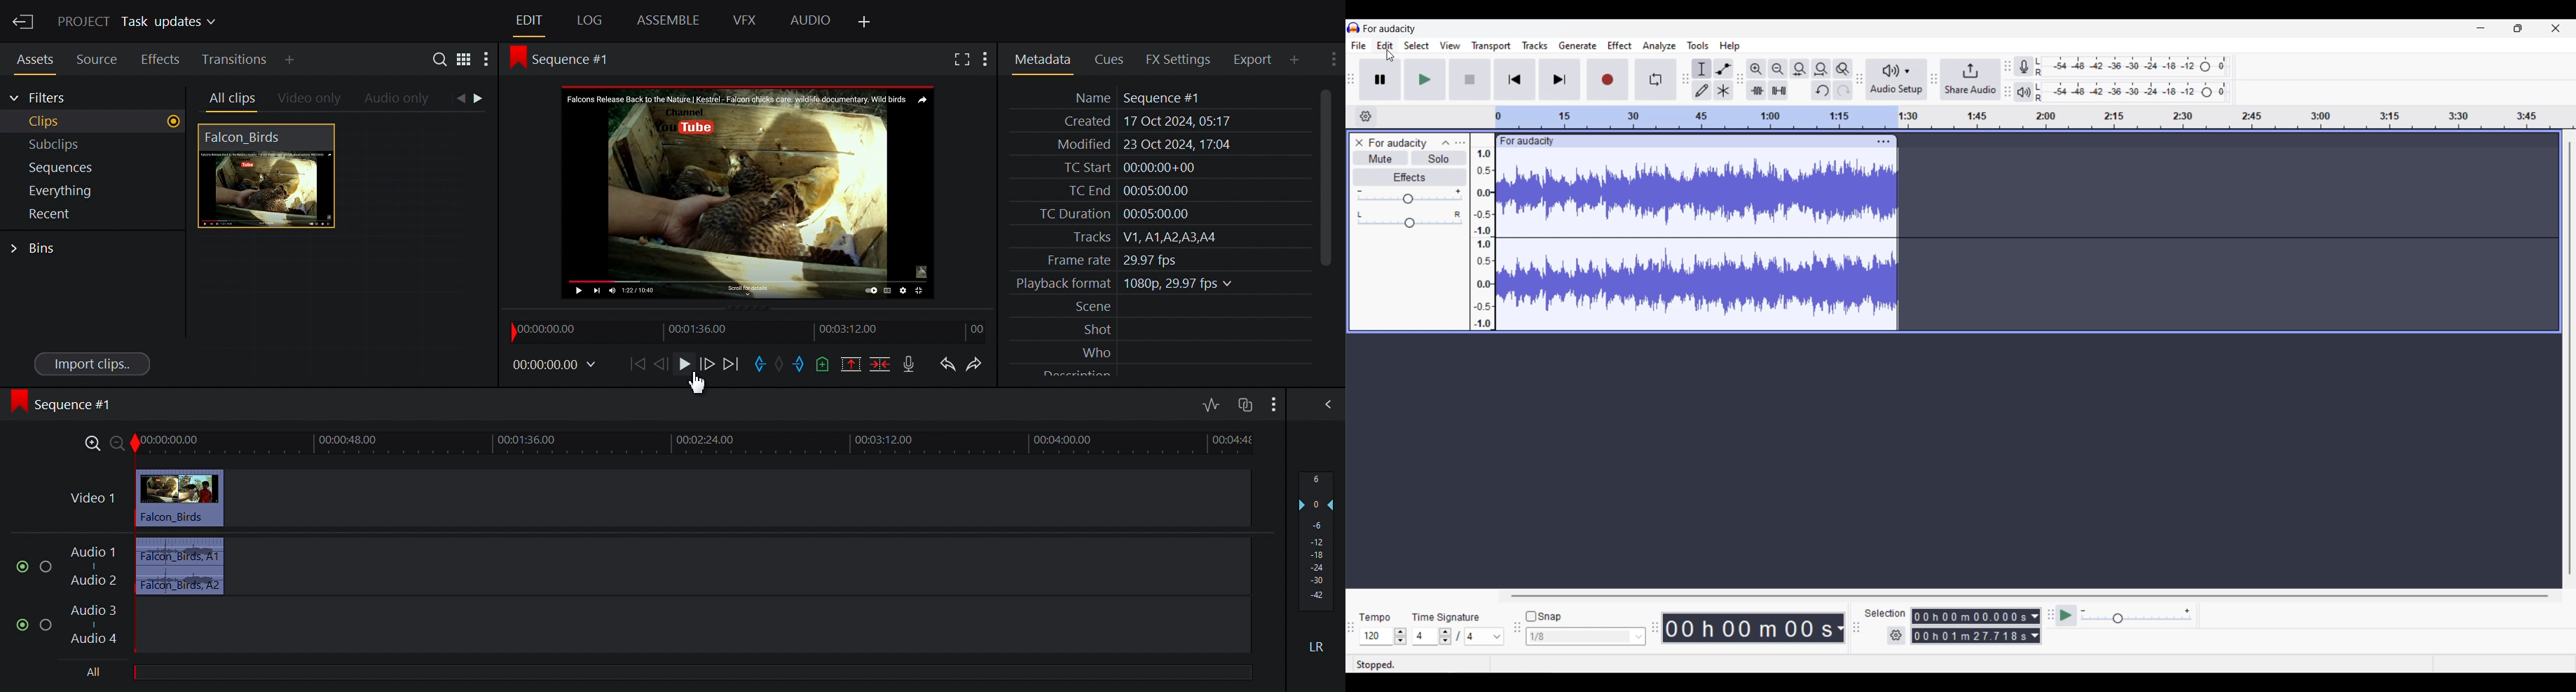 This screenshot has width=2576, height=700. Describe the element at coordinates (699, 382) in the screenshot. I see `Cursor` at that location.